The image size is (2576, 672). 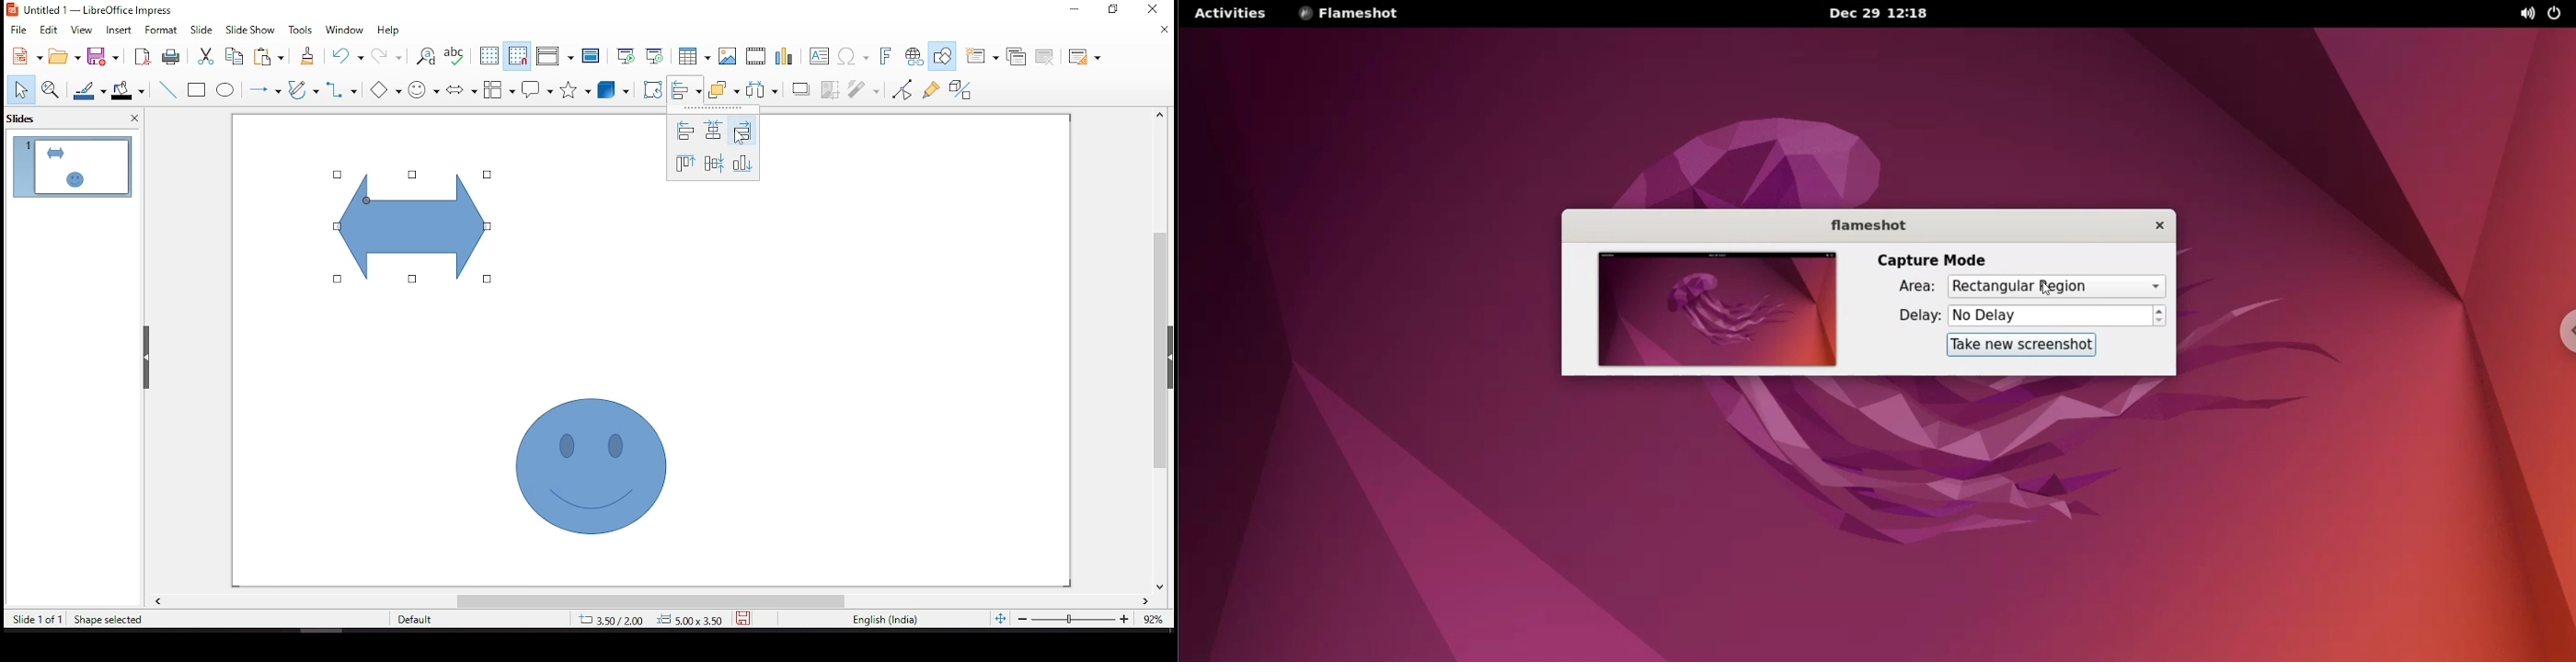 I want to click on line color, so click(x=91, y=90).